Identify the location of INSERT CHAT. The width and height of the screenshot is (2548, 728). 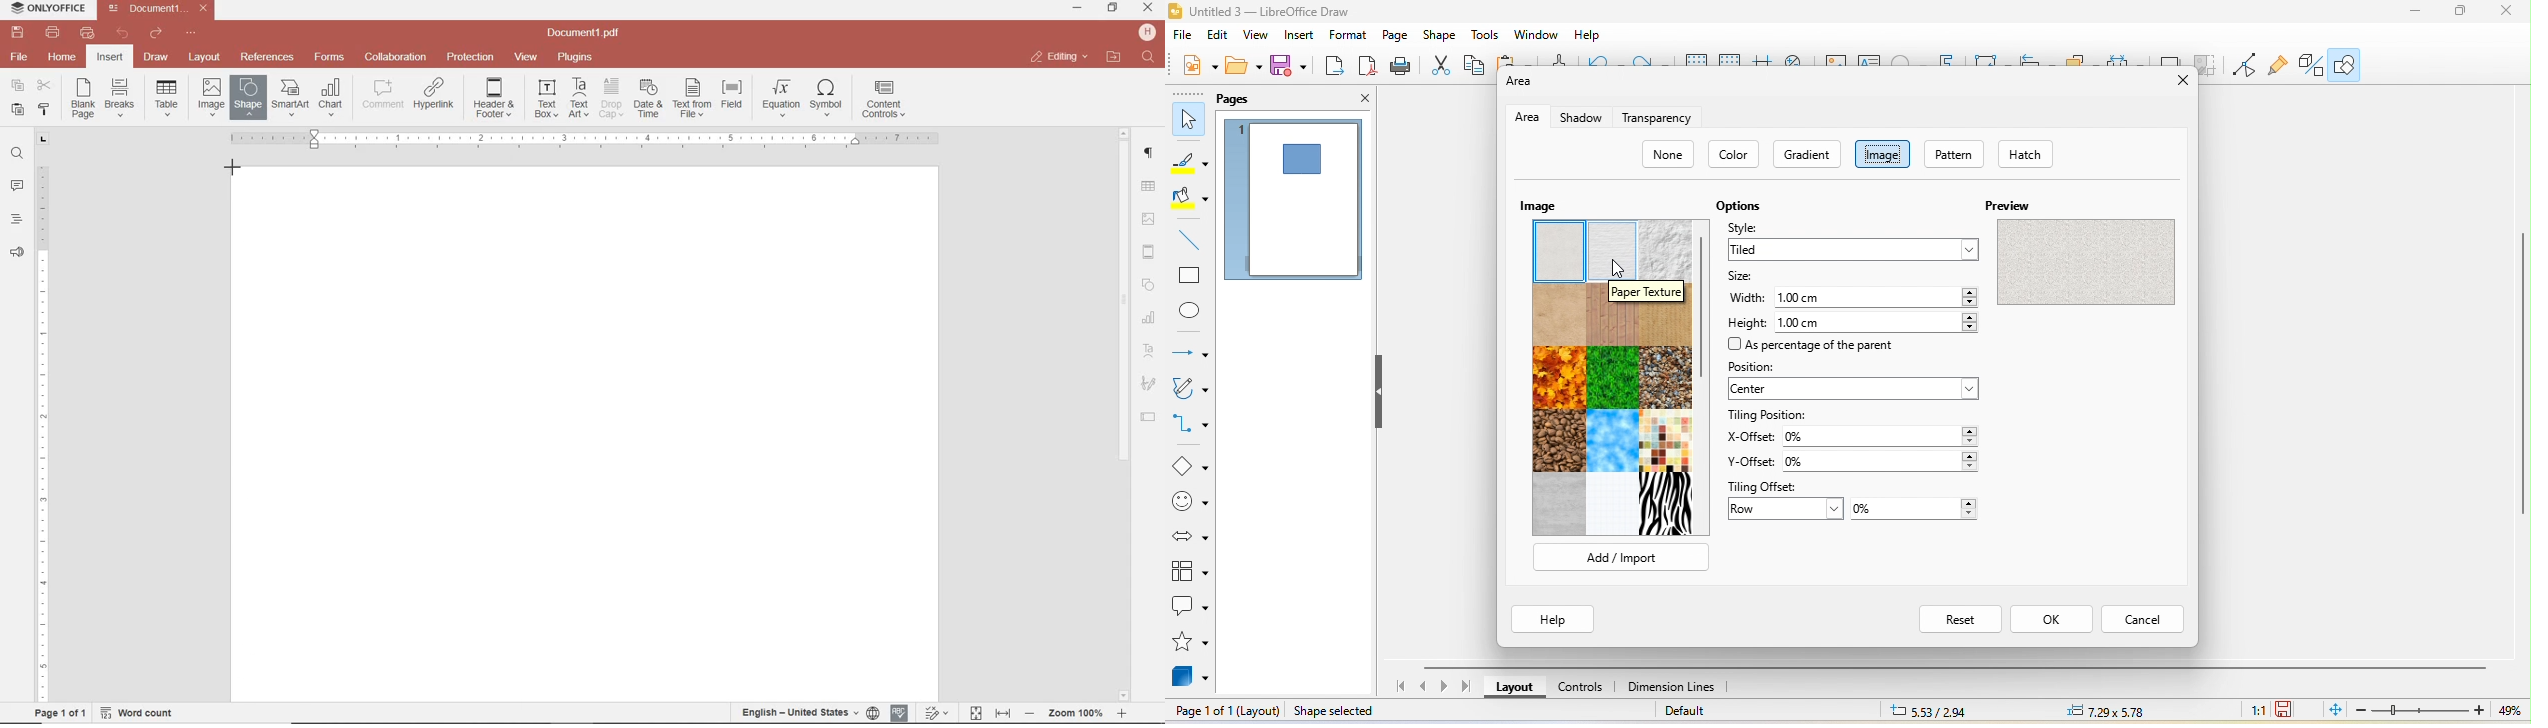
(331, 98).